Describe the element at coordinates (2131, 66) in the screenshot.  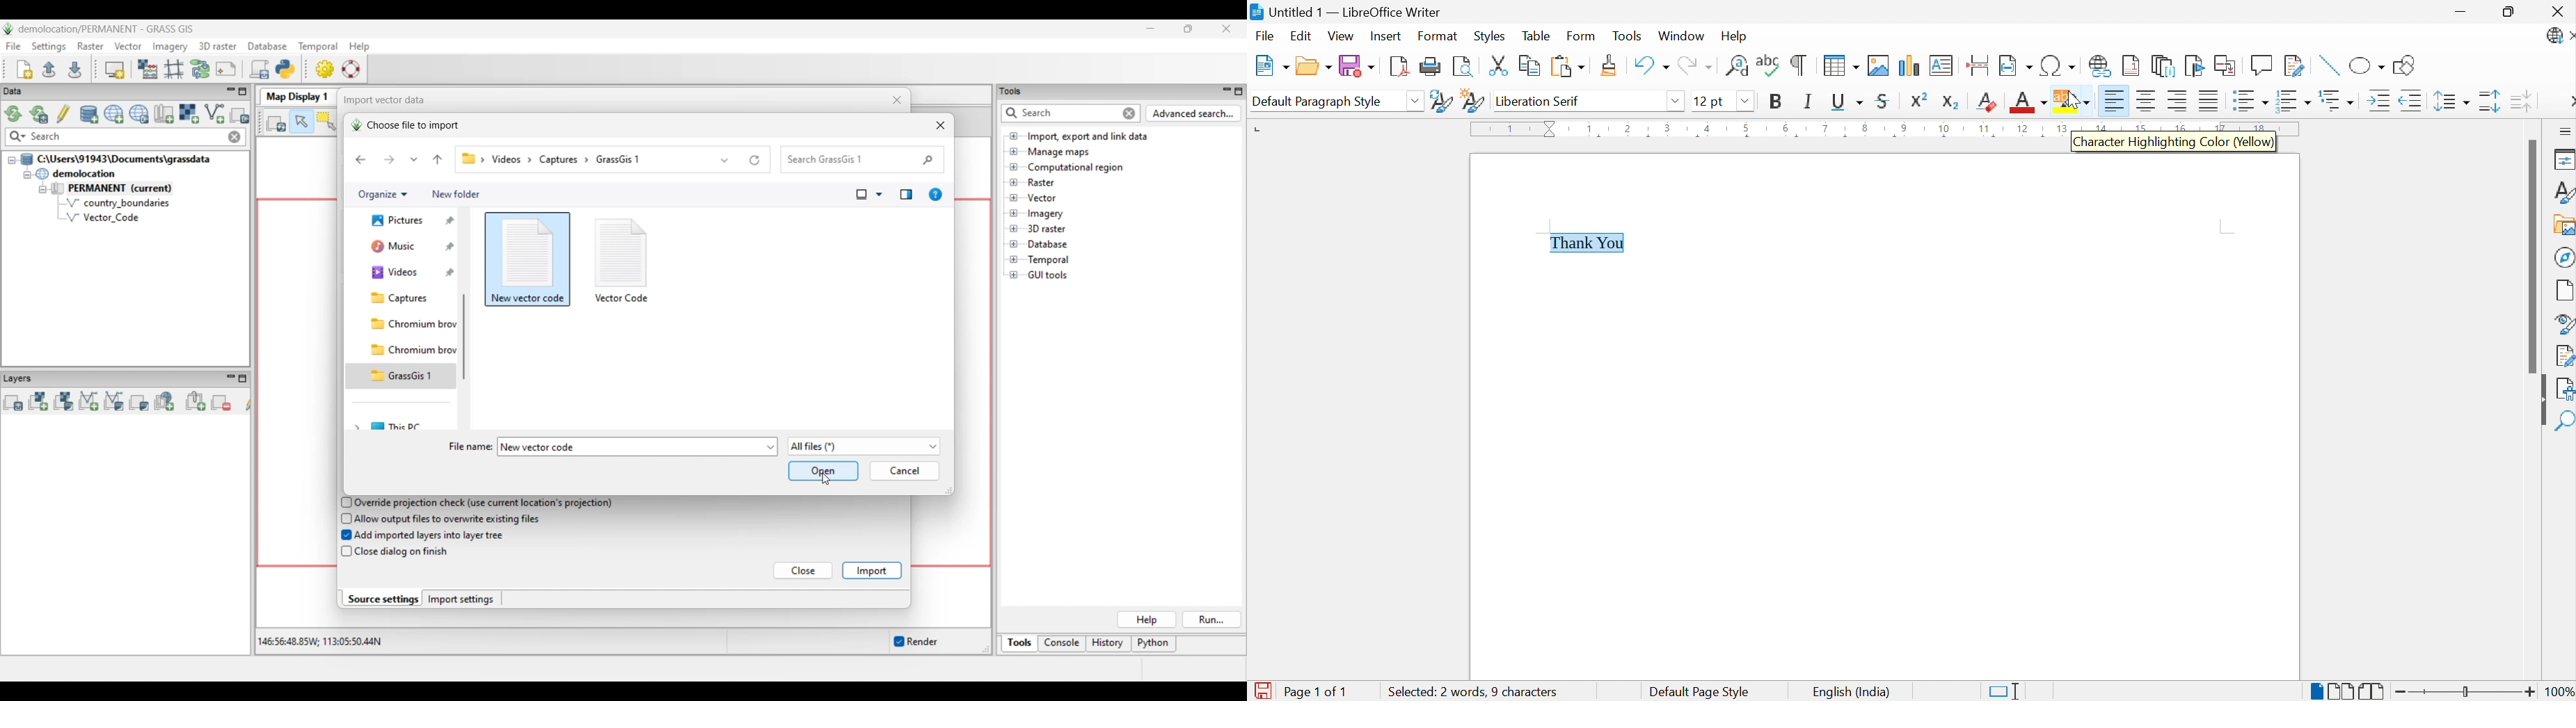
I see `Insert Footnote` at that location.